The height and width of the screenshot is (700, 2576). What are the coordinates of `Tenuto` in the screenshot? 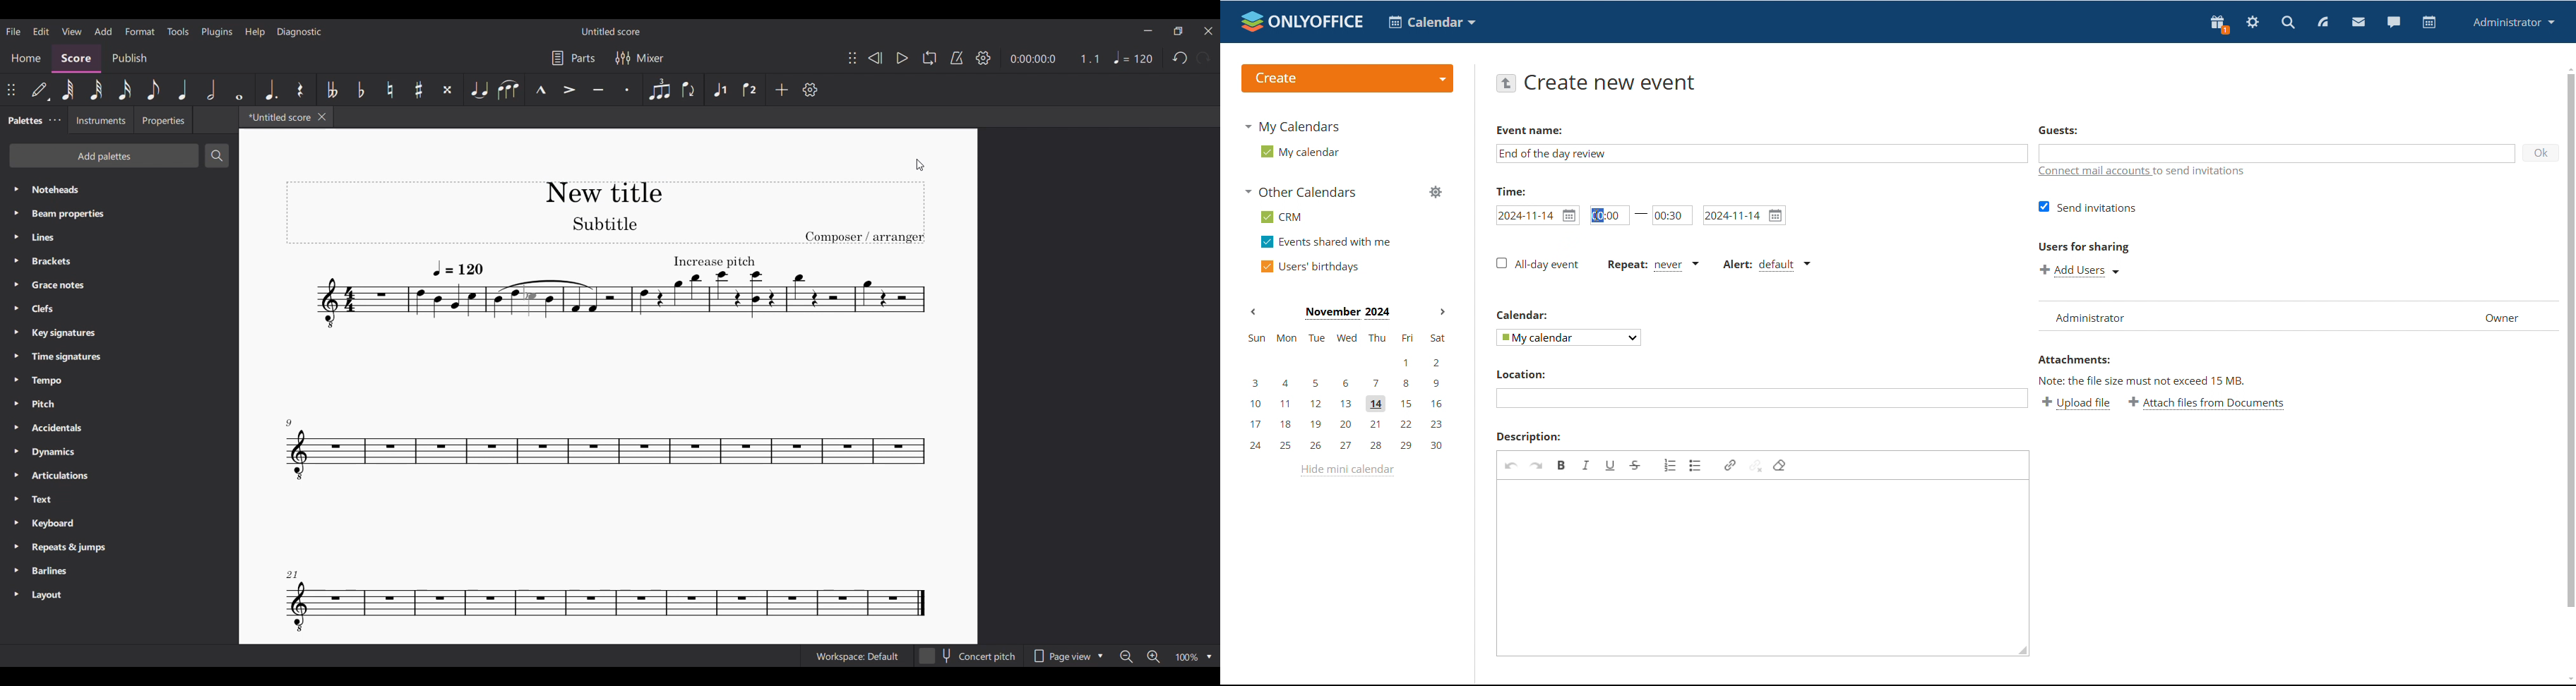 It's located at (598, 90).